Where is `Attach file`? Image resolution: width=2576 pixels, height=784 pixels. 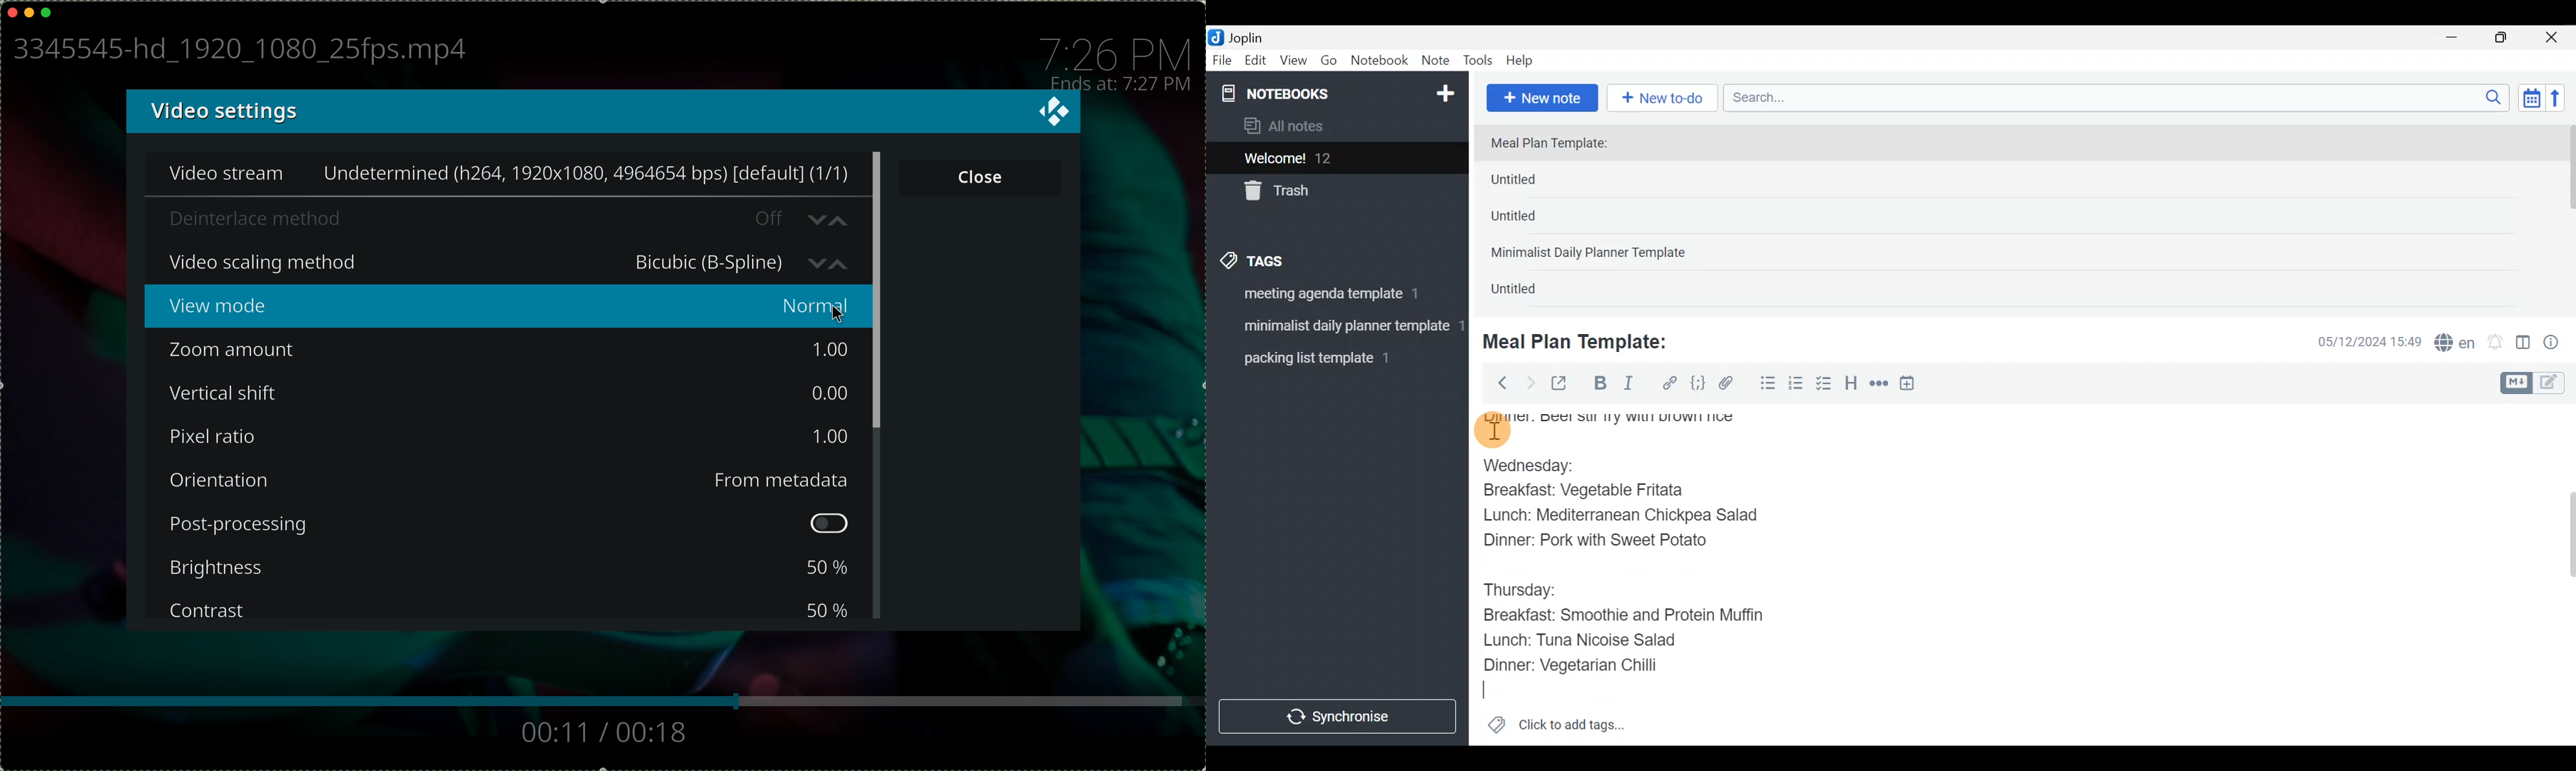
Attach file is located at coordinates (1730, 385).